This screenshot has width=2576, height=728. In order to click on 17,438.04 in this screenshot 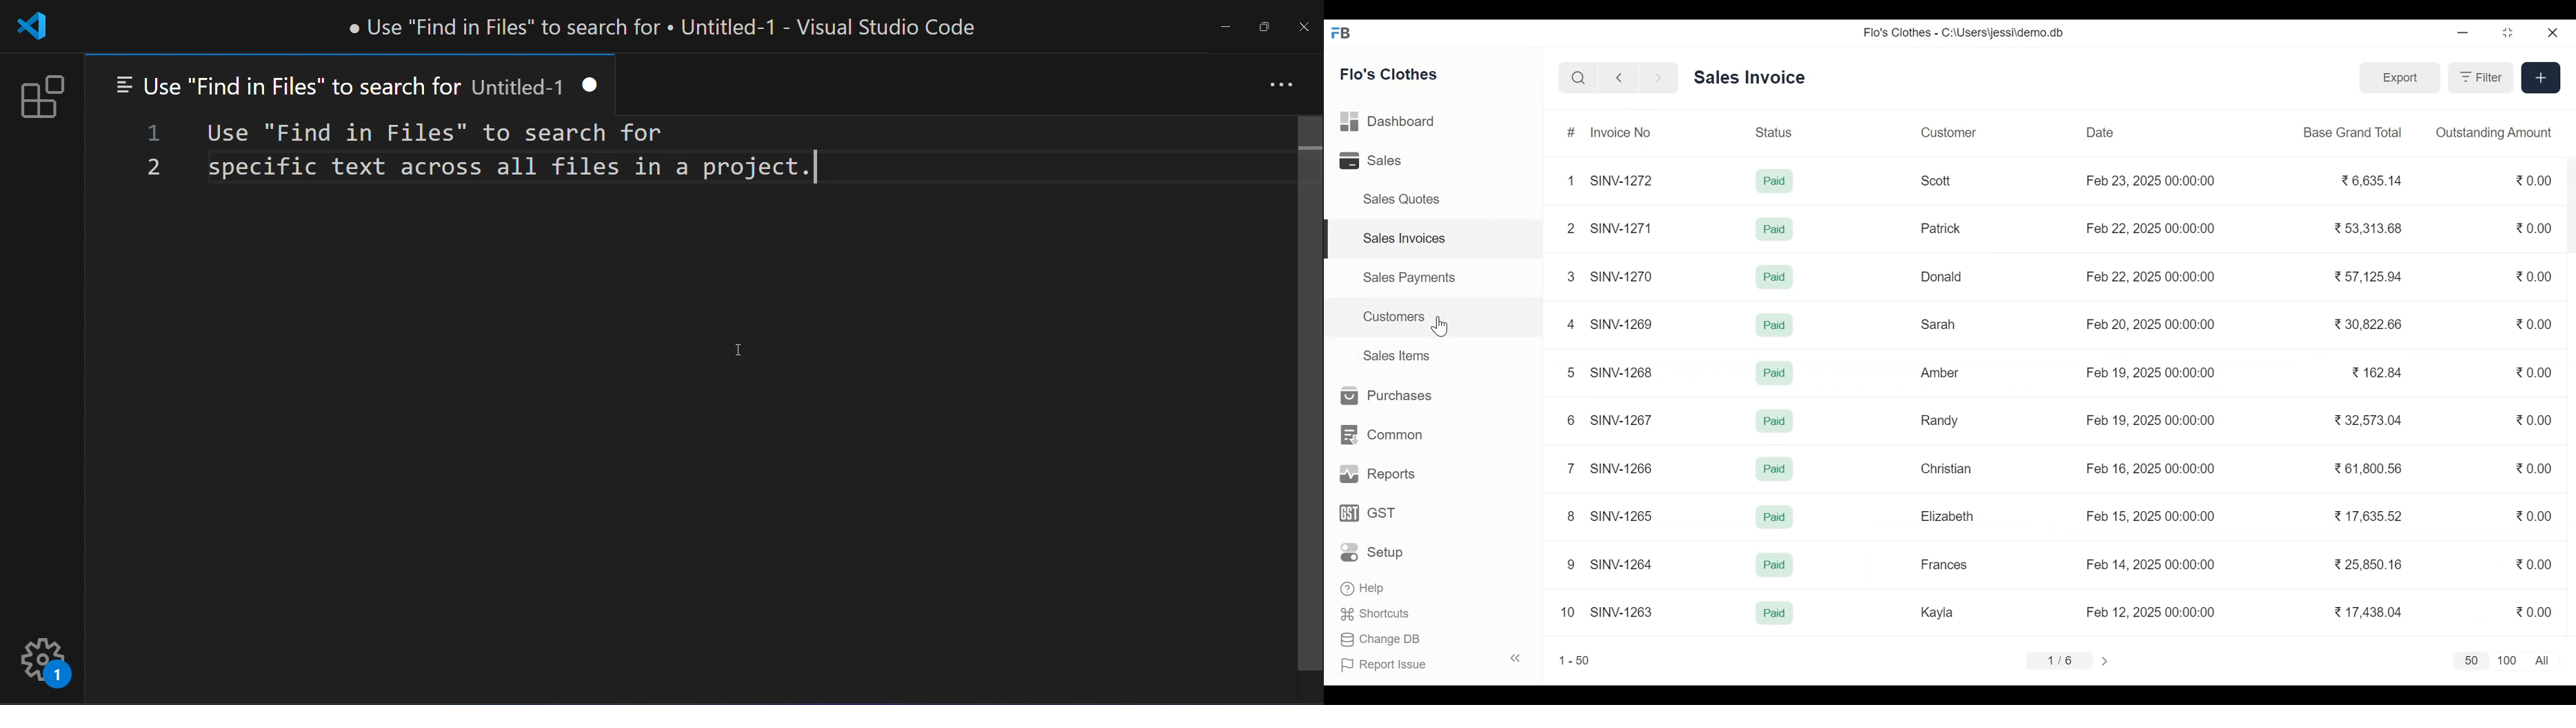, I will do `click(2370, 612)`.